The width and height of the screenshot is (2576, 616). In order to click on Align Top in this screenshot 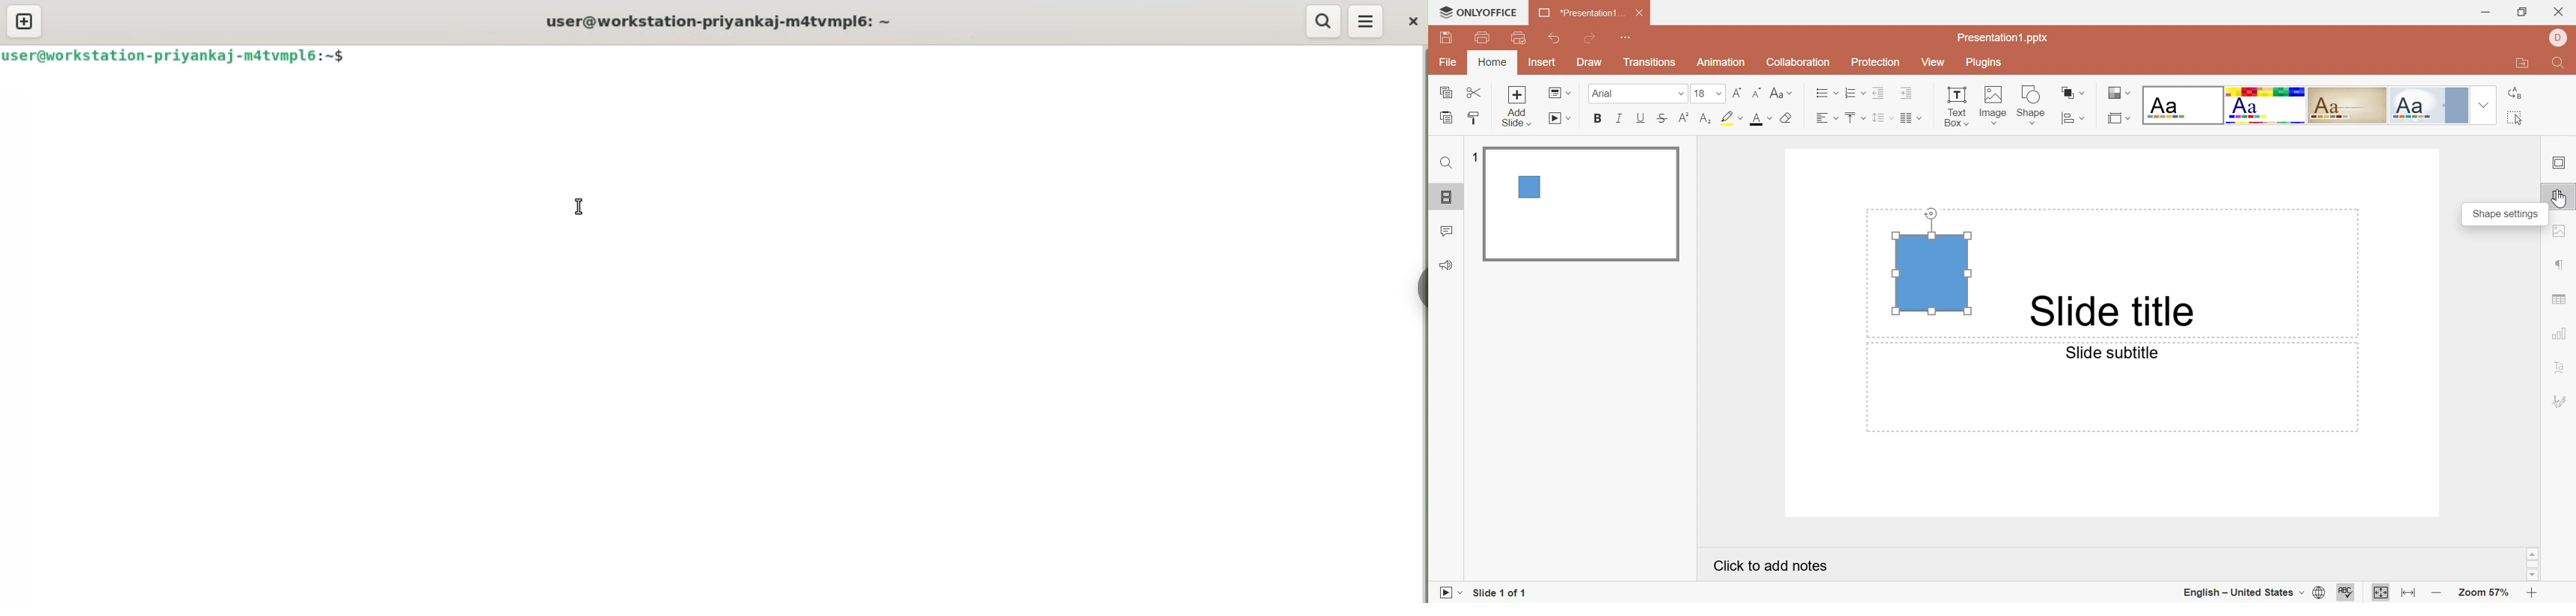, I will do `click(1853, 118)`.